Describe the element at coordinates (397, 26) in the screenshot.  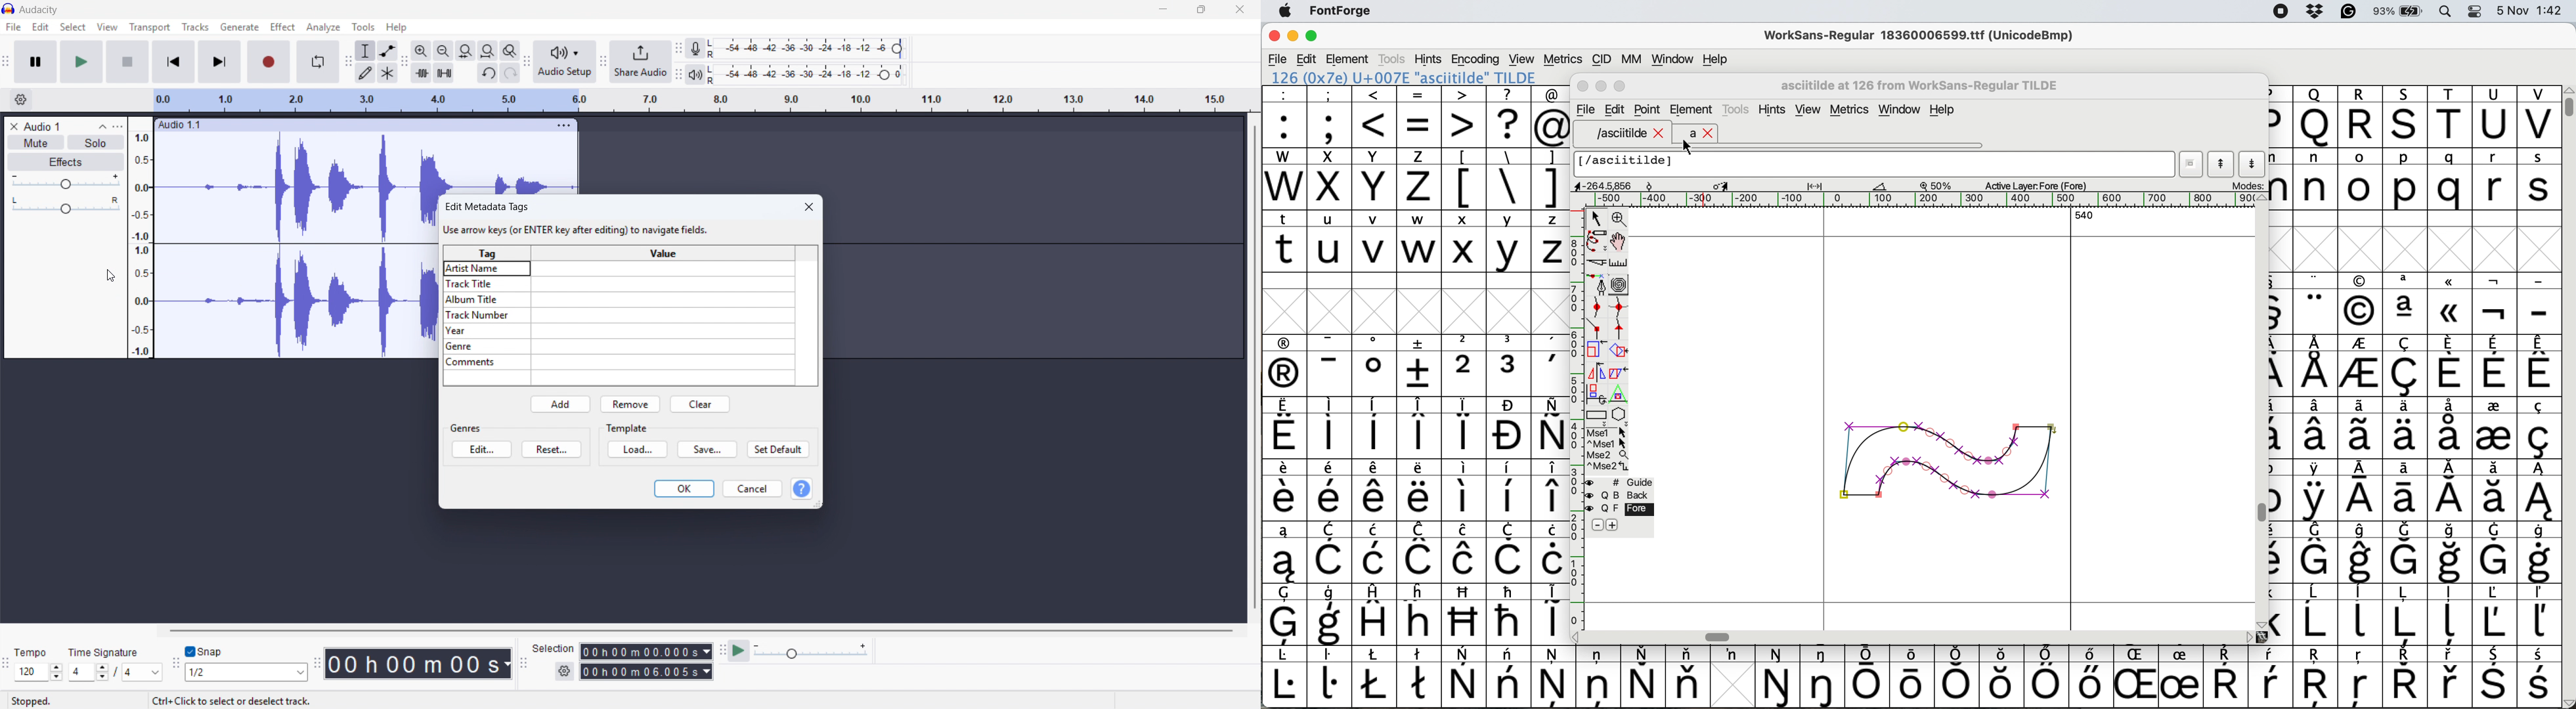
I see `help` at that location.